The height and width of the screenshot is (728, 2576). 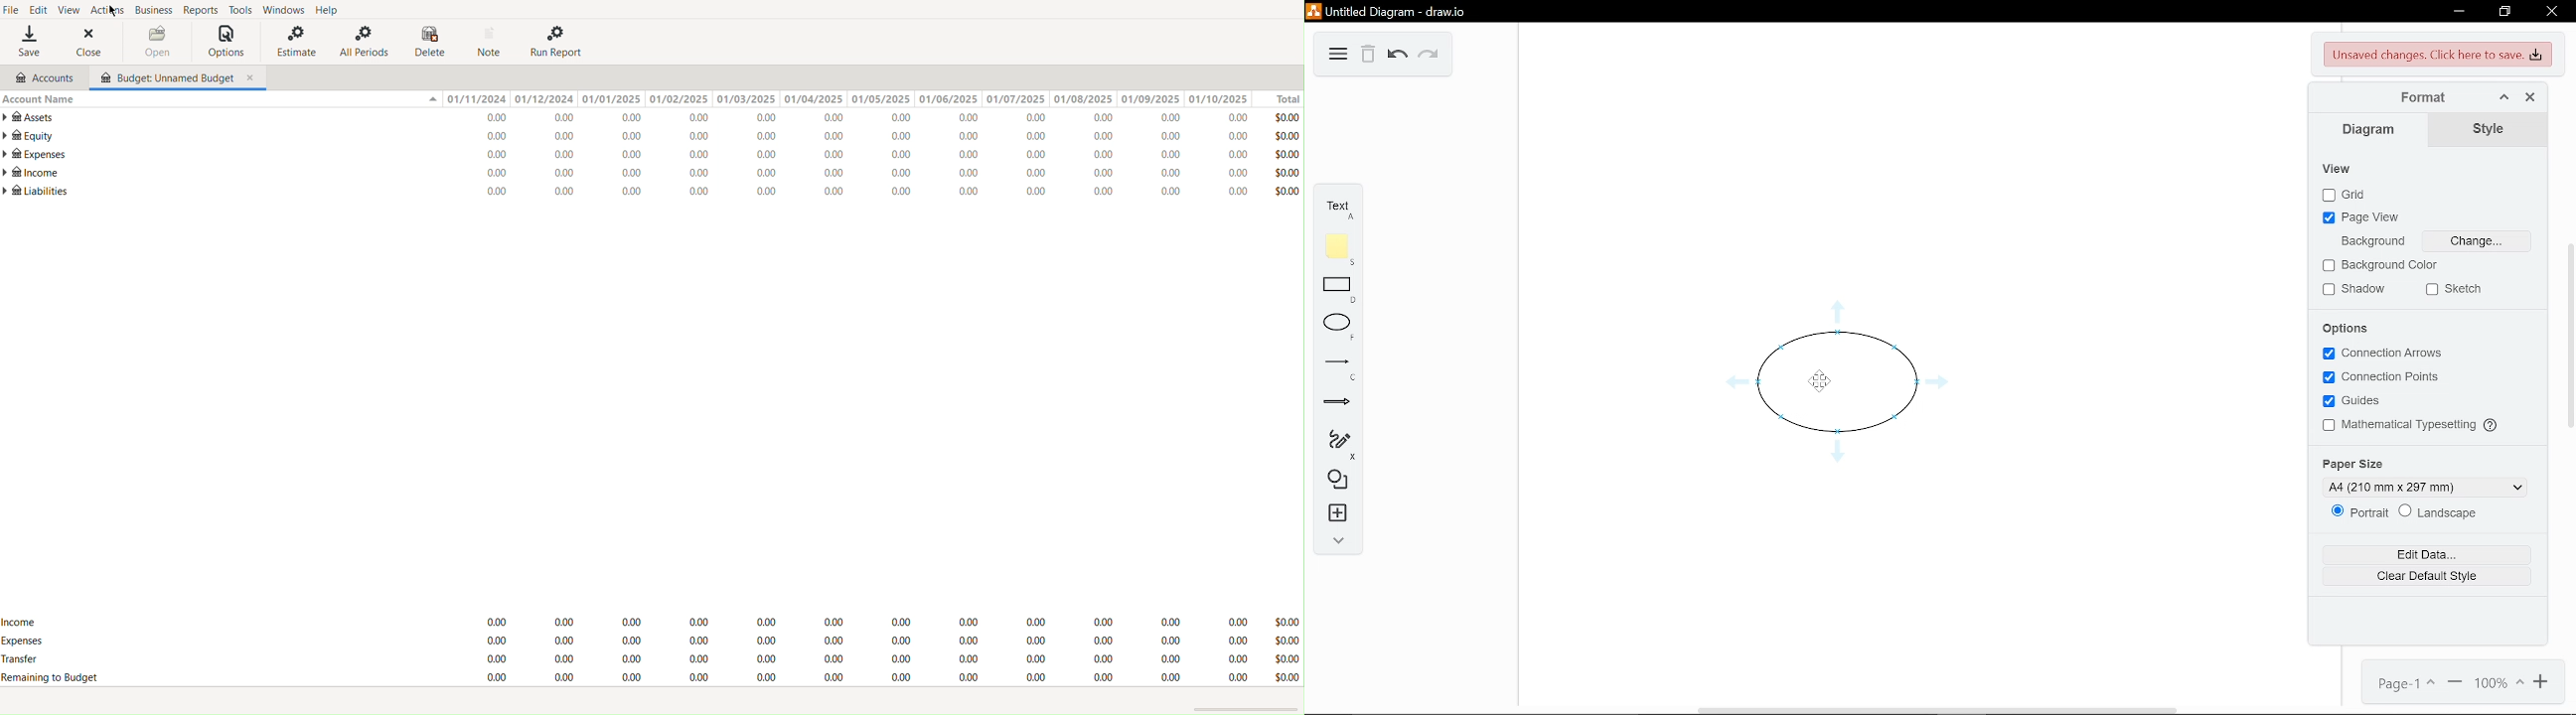 What do you see at coordinates (2462, 290) in the screenshot?
I see `Sketch` at bounding box center [2462, 290].